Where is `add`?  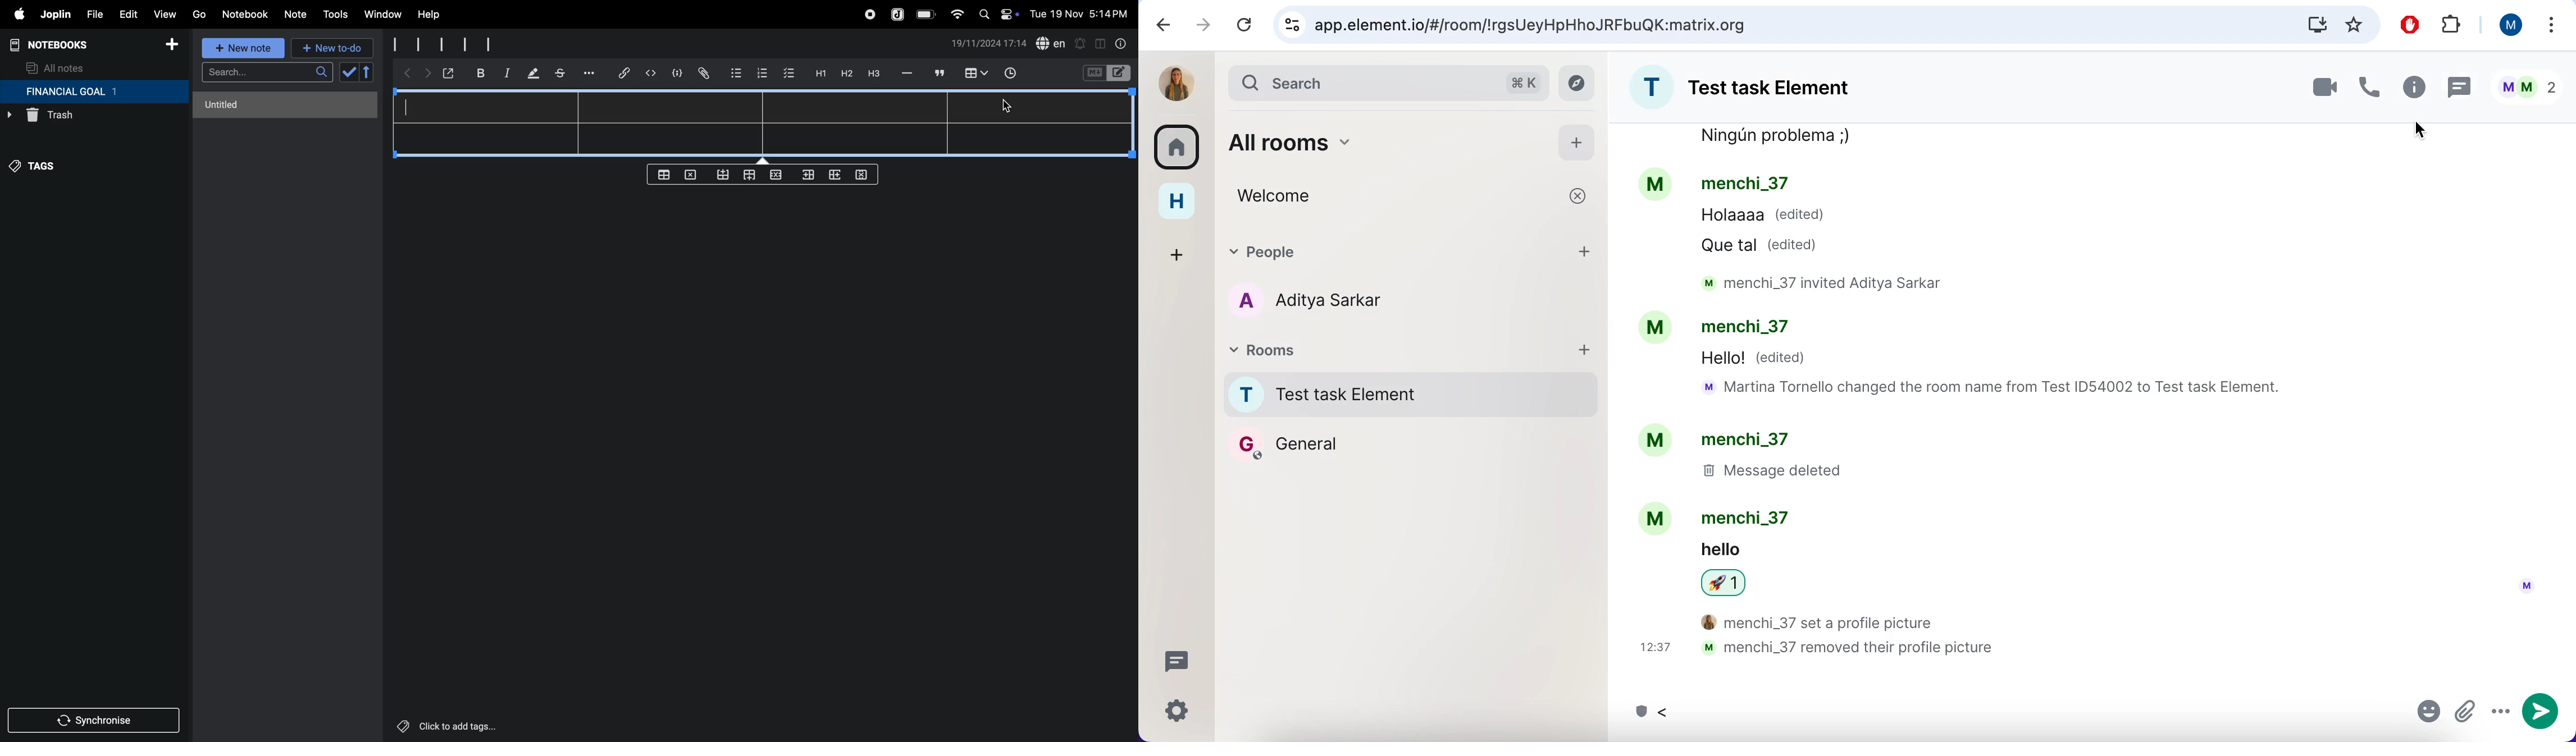
add is located at coordinates (172, 46).